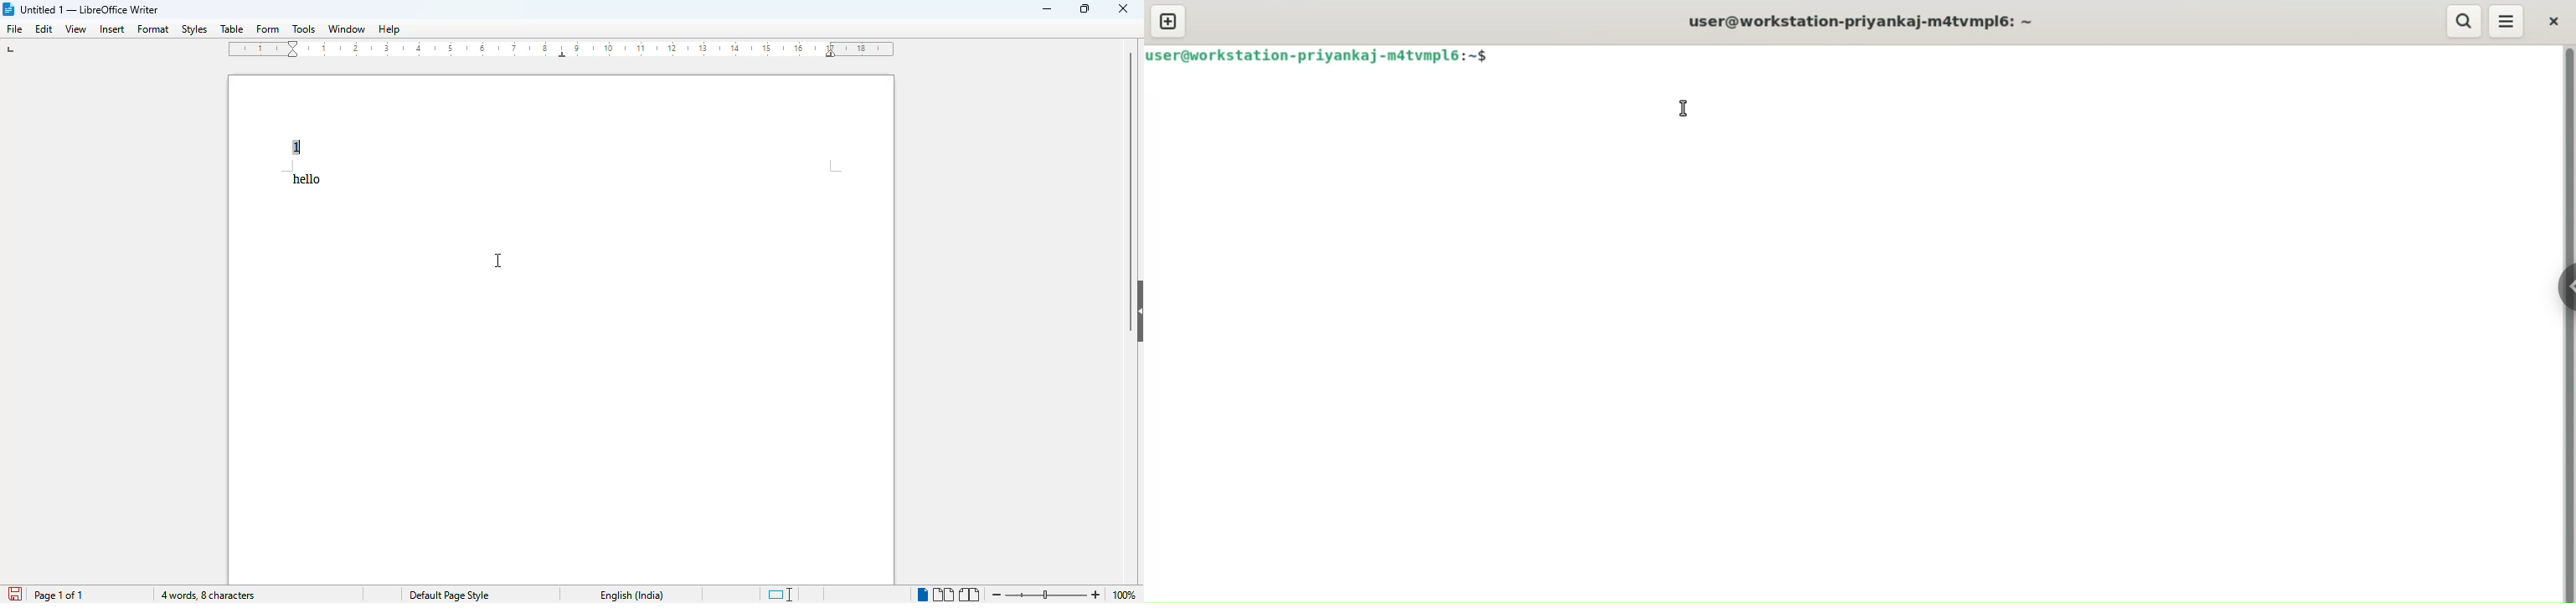 This screenshot has width=2576, height=616. I want to click on text, so click(307, 178).